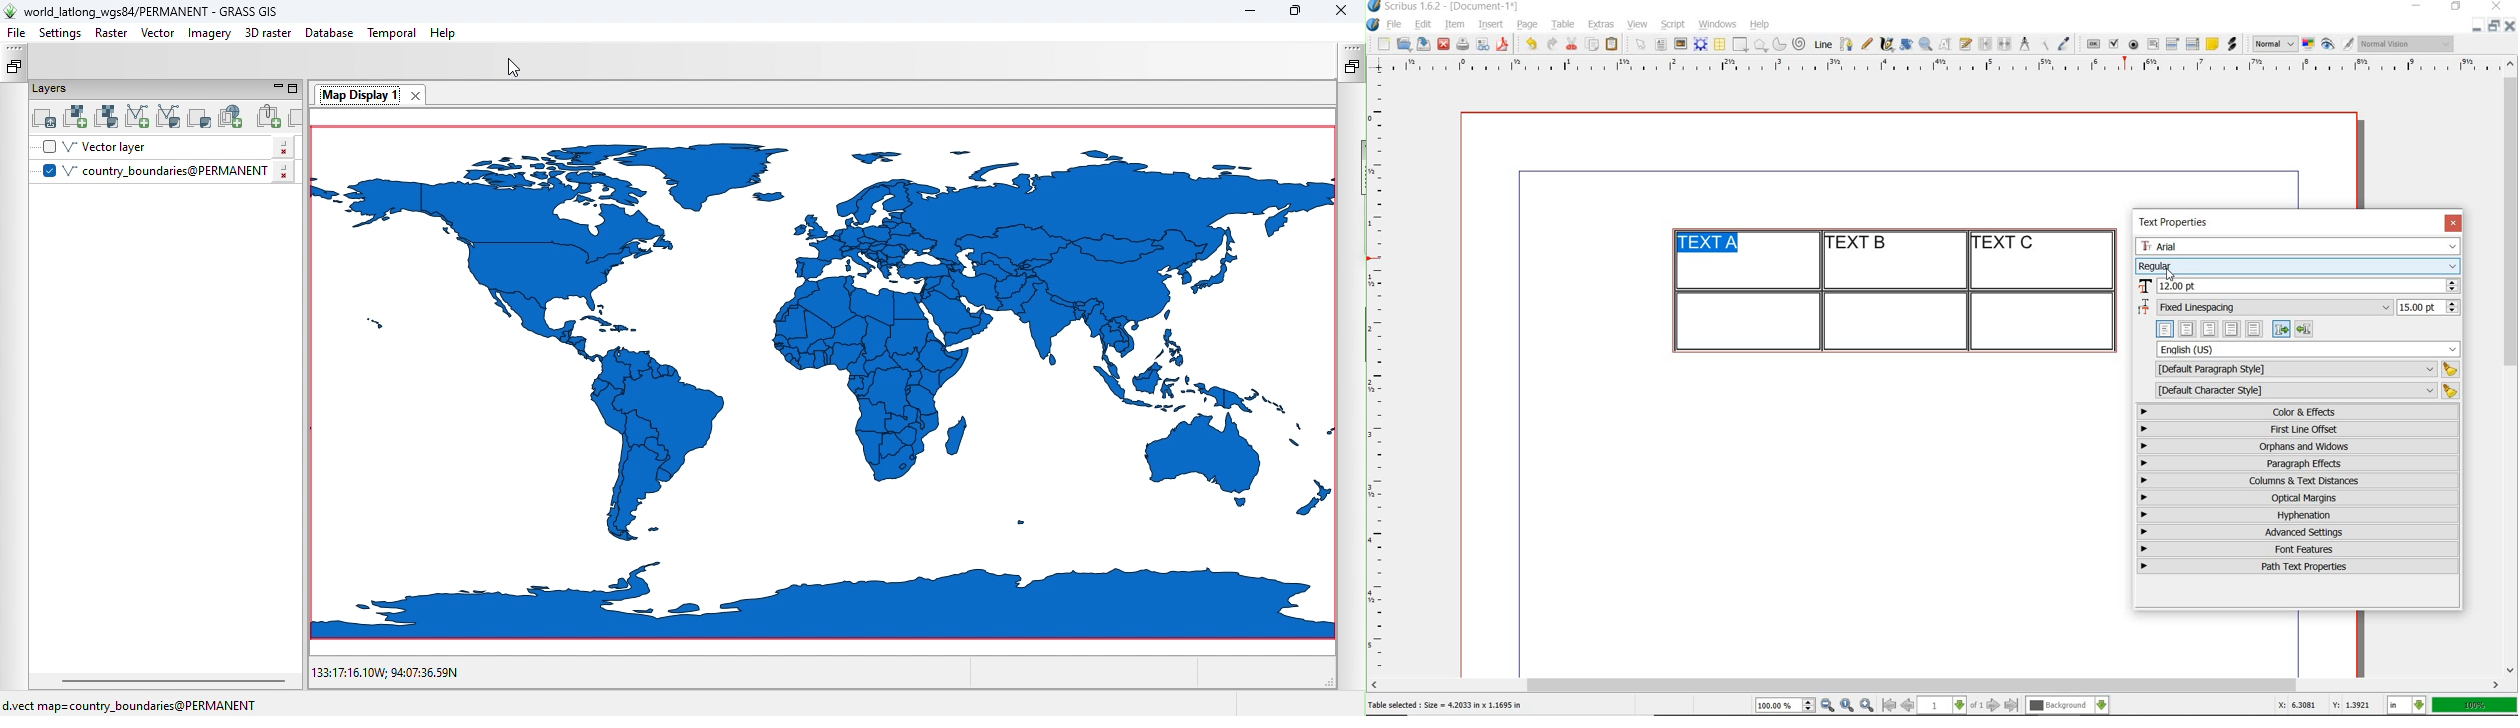 Image resolution: width=2520 pixels, height=728 pixels. Describe the element at coordinates (2212, 45) in the screenshot. I see `text annotation` at that location.